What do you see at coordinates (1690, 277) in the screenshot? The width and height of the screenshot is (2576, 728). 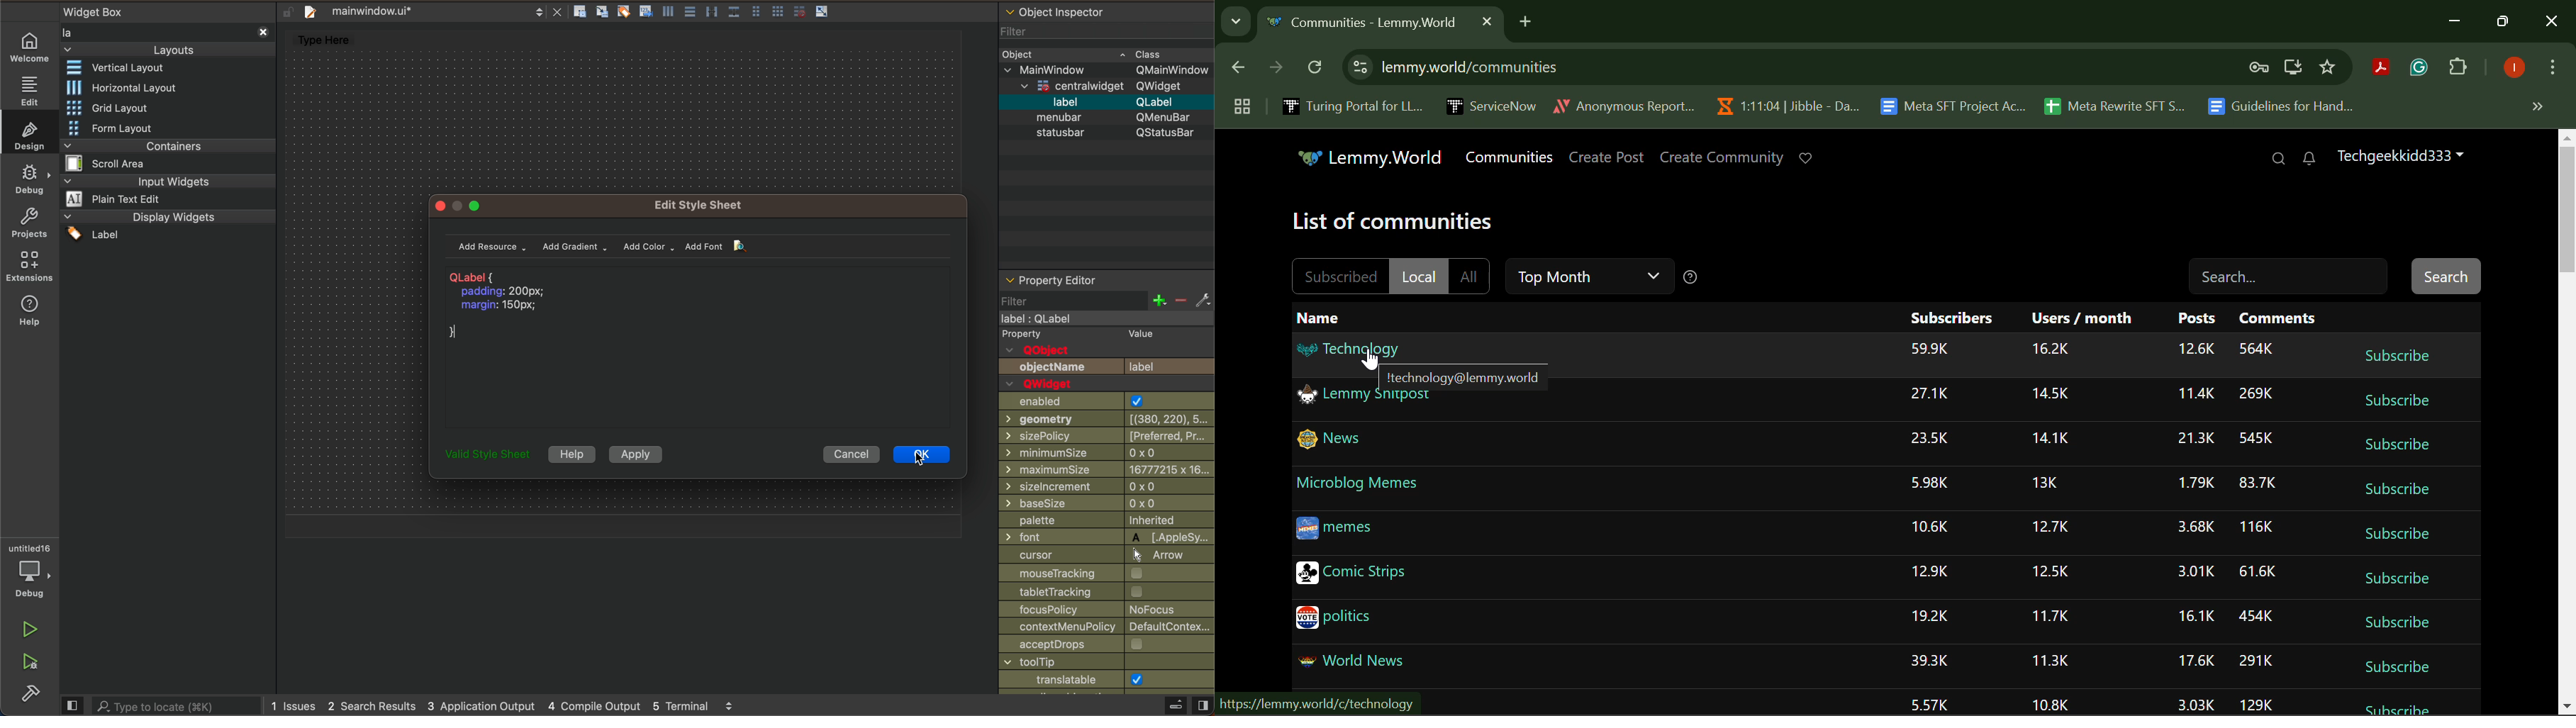 I see `Sorting Help` at bounding box center [1690, 277].